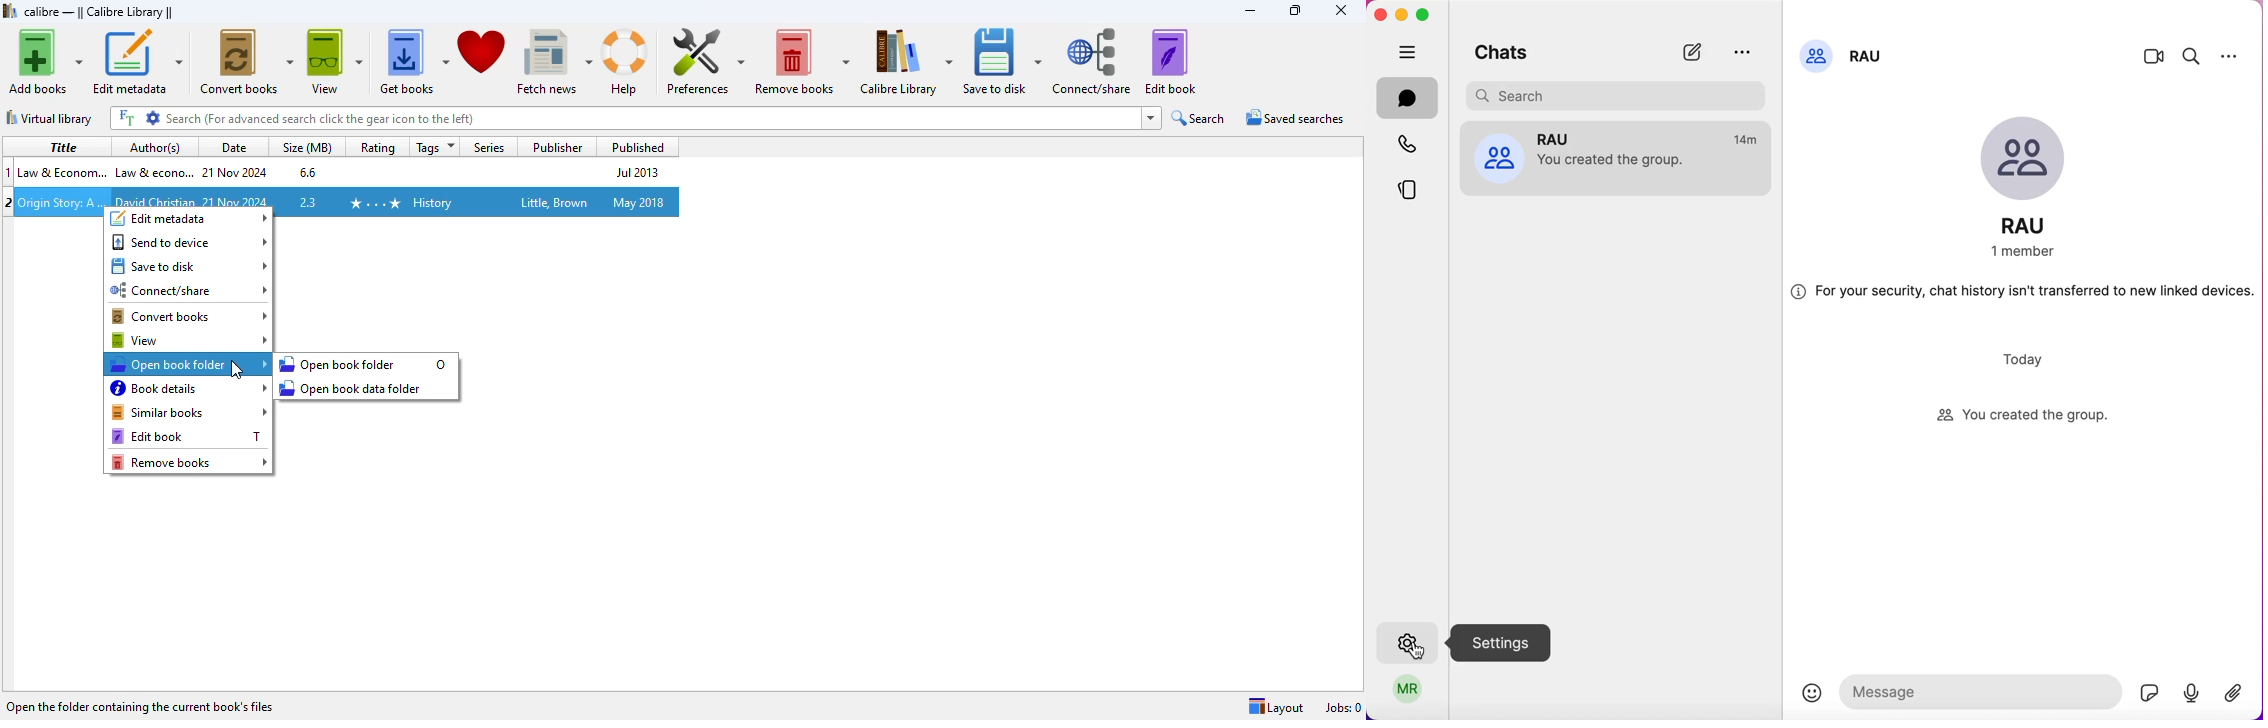 This screenshot has width=2268, height=728. I want to click on record audio, so click(2191, 694).